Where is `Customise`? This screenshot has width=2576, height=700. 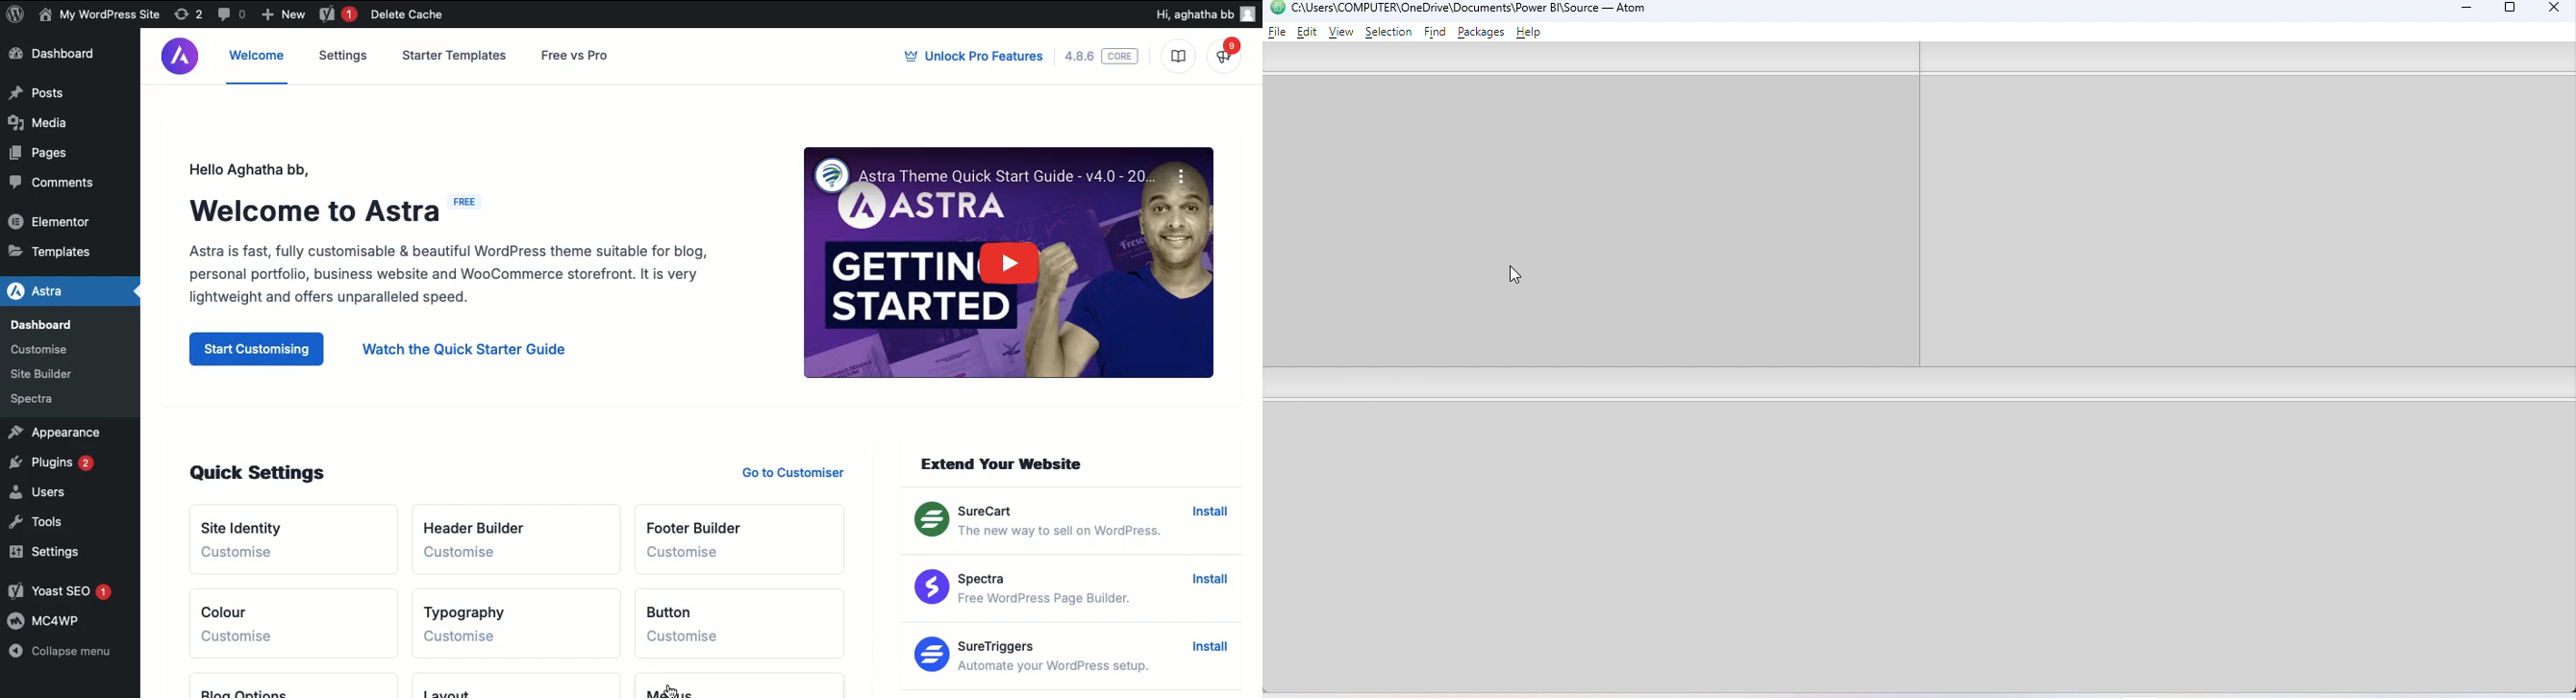 Customise is located at coordinates (704, 553).